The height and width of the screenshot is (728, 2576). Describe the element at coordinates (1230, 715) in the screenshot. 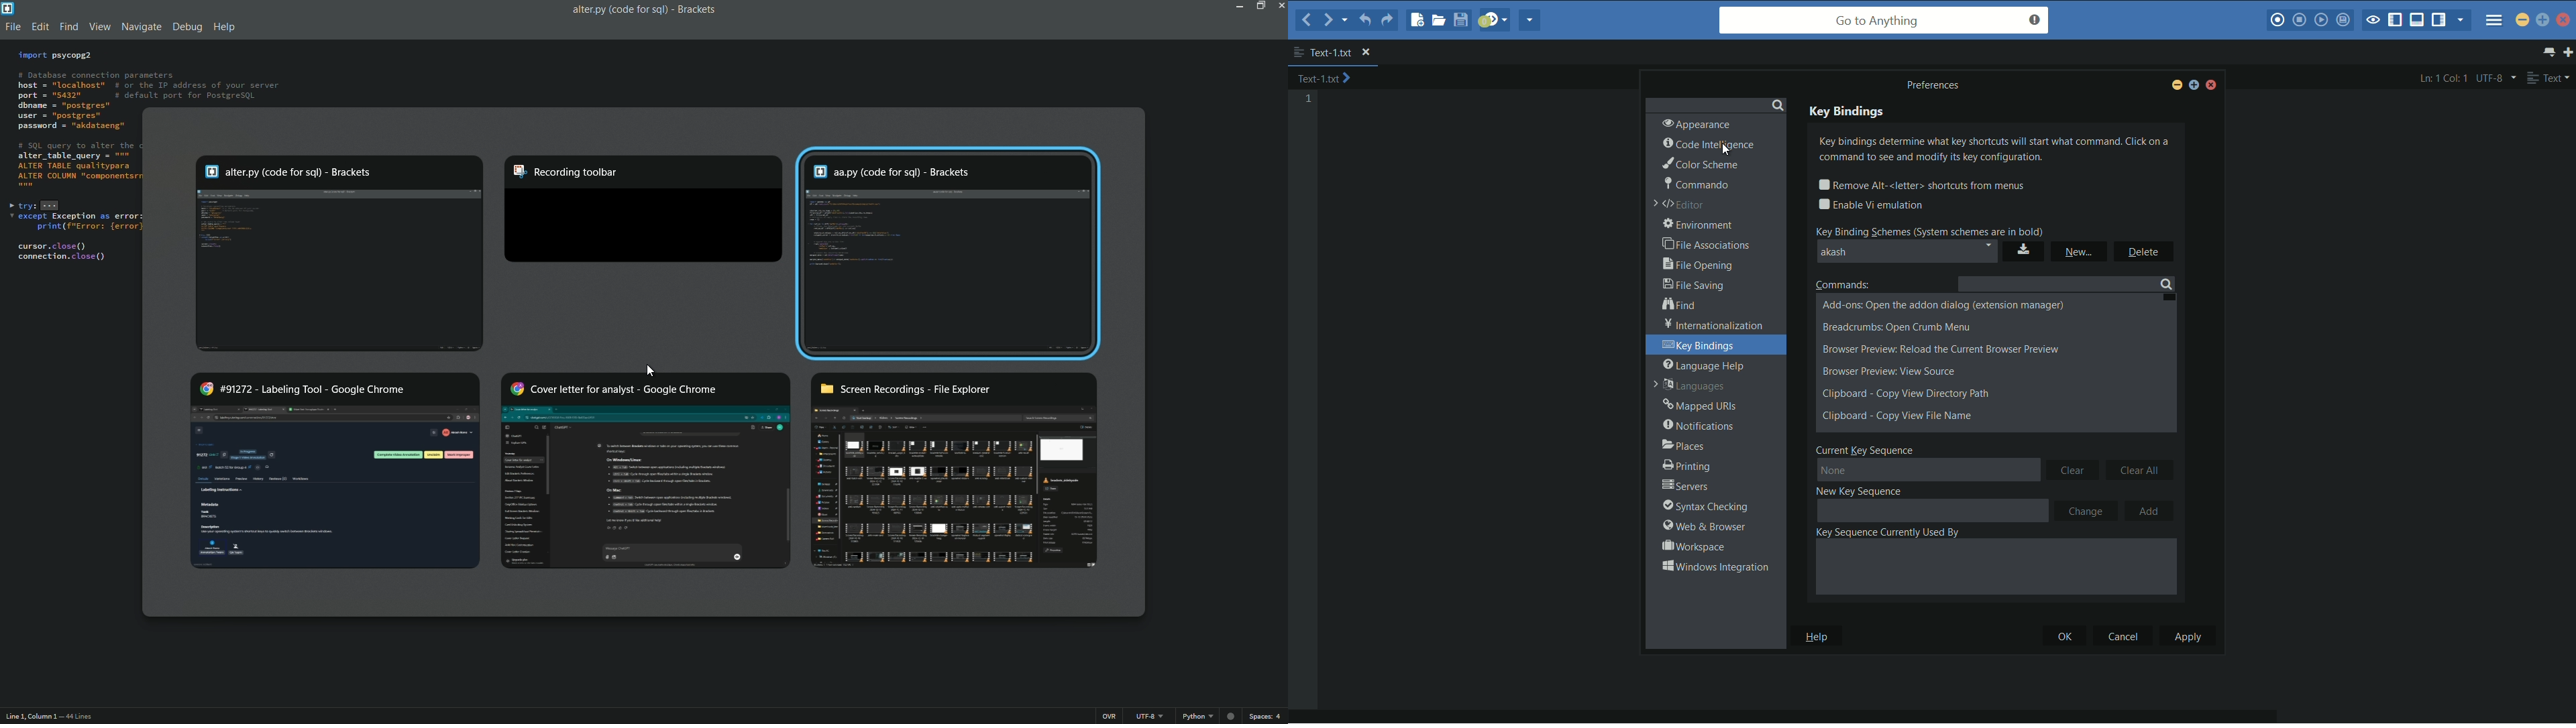

I see `No linter available` at that location.